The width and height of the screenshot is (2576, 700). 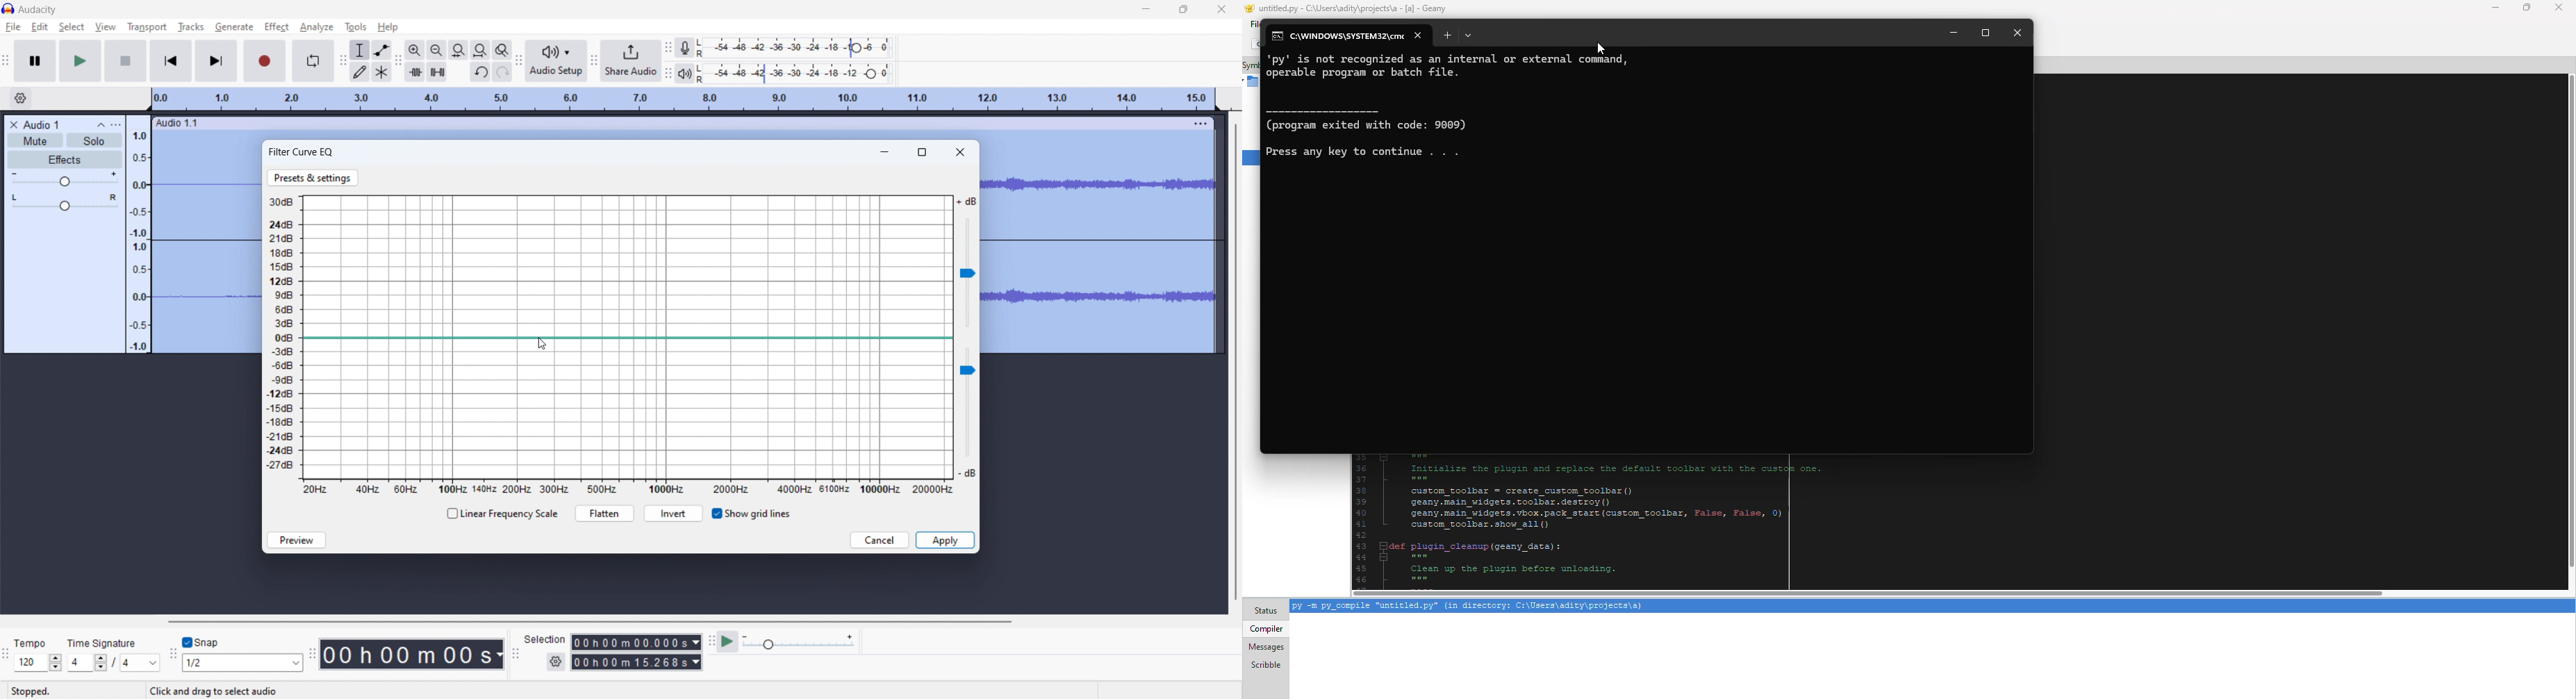 What do you see at coordinates (382, 71) in the screenshot?
I see `multi tool` at bounding box center [382, 71].